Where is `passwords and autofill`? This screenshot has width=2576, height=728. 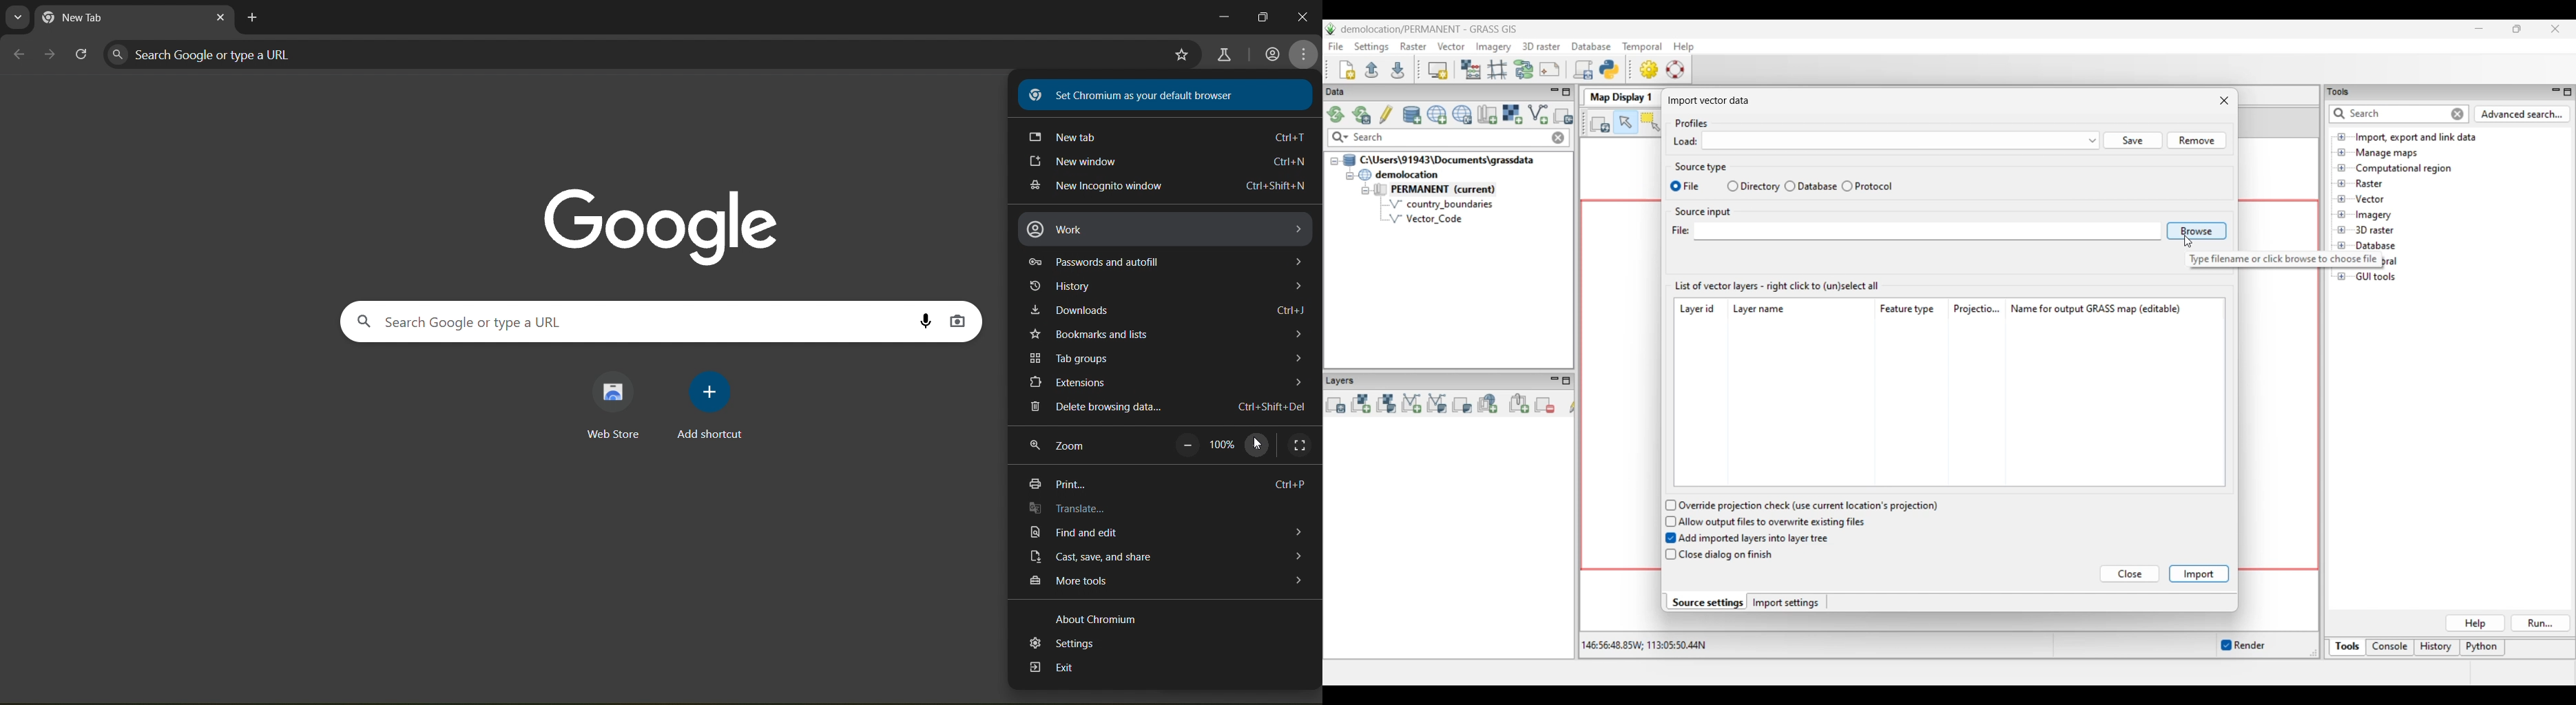 passwords and autofill is located at coordinates (1169, 261).